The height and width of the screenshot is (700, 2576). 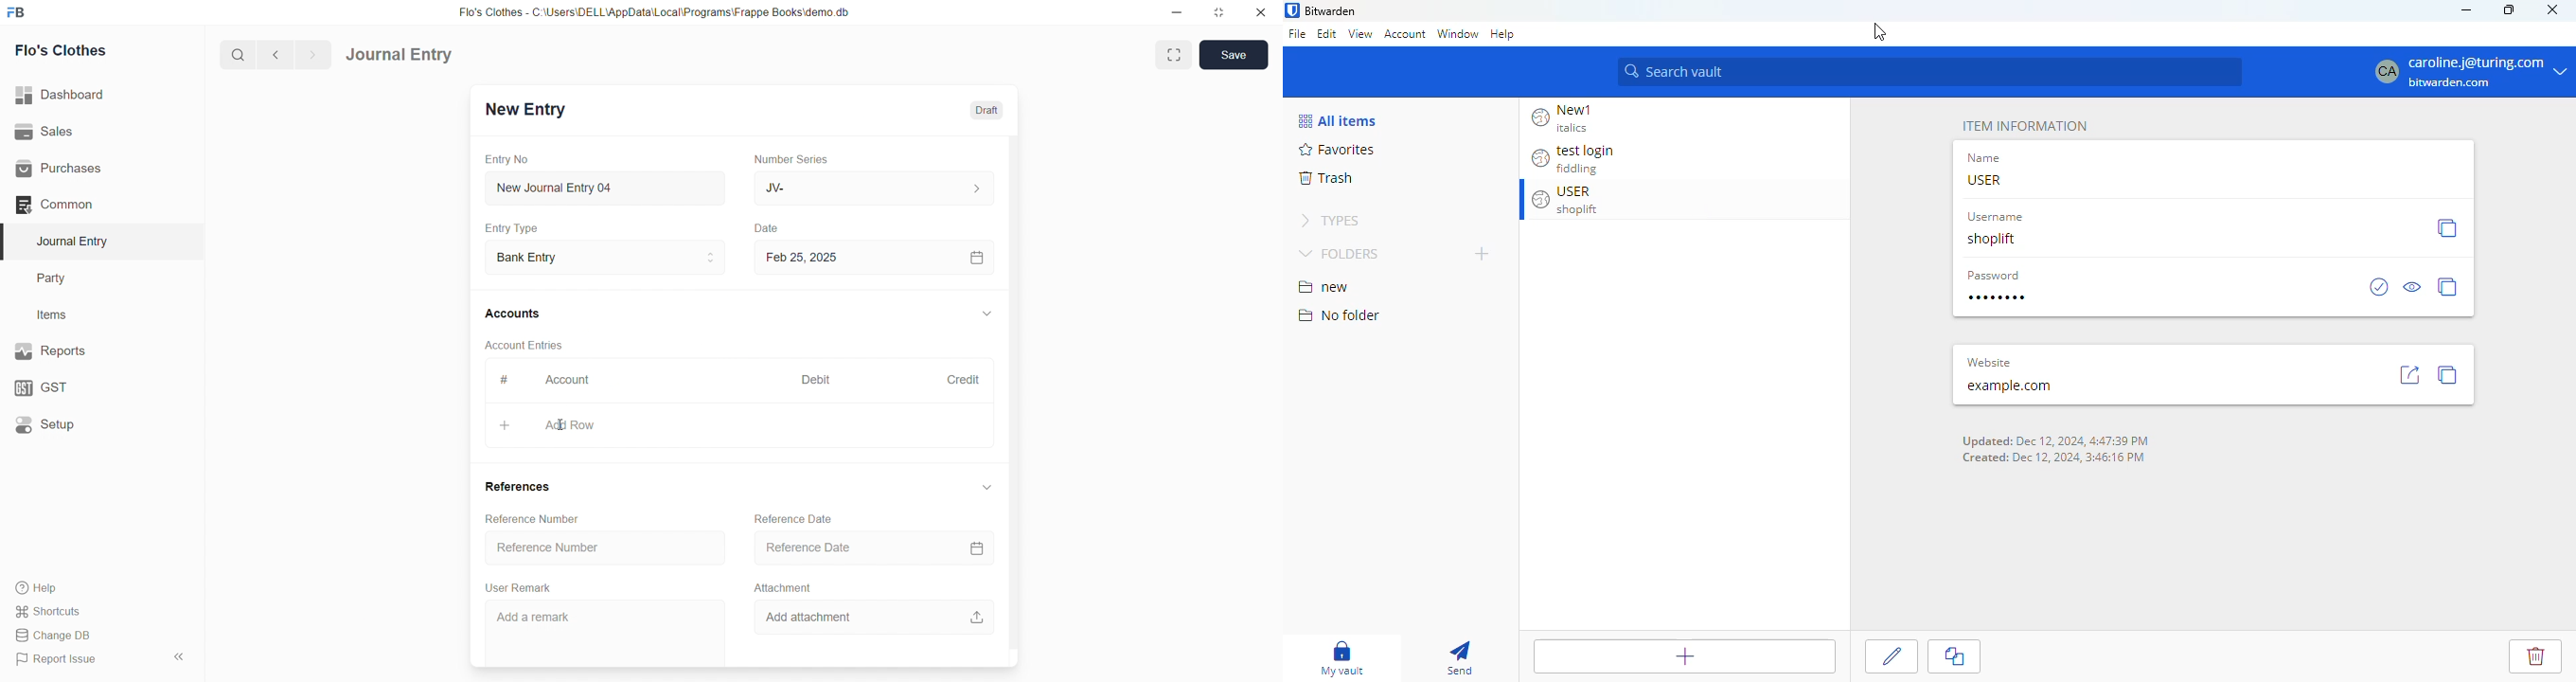 I want to click on Reports, so click(x=94, y=350).